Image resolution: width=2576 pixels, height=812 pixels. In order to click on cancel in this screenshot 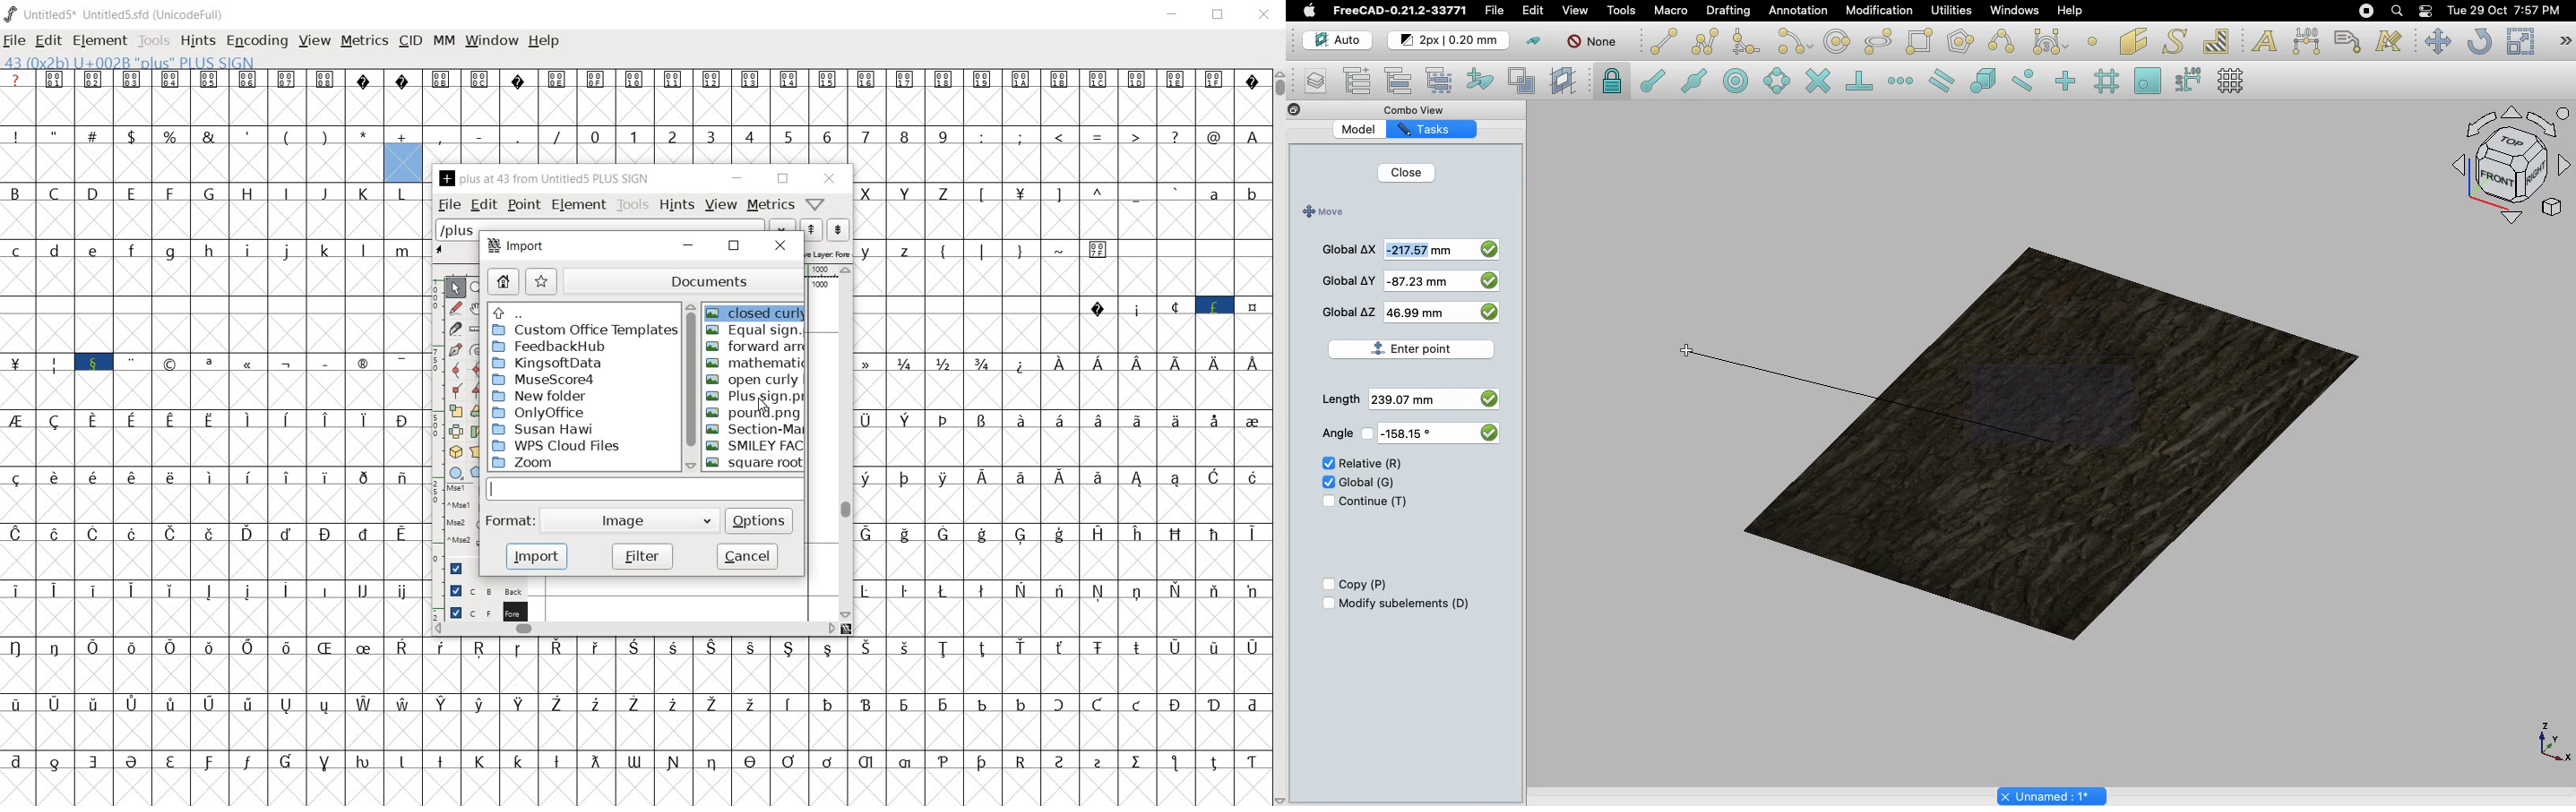, I will do `click(745, 555)`.